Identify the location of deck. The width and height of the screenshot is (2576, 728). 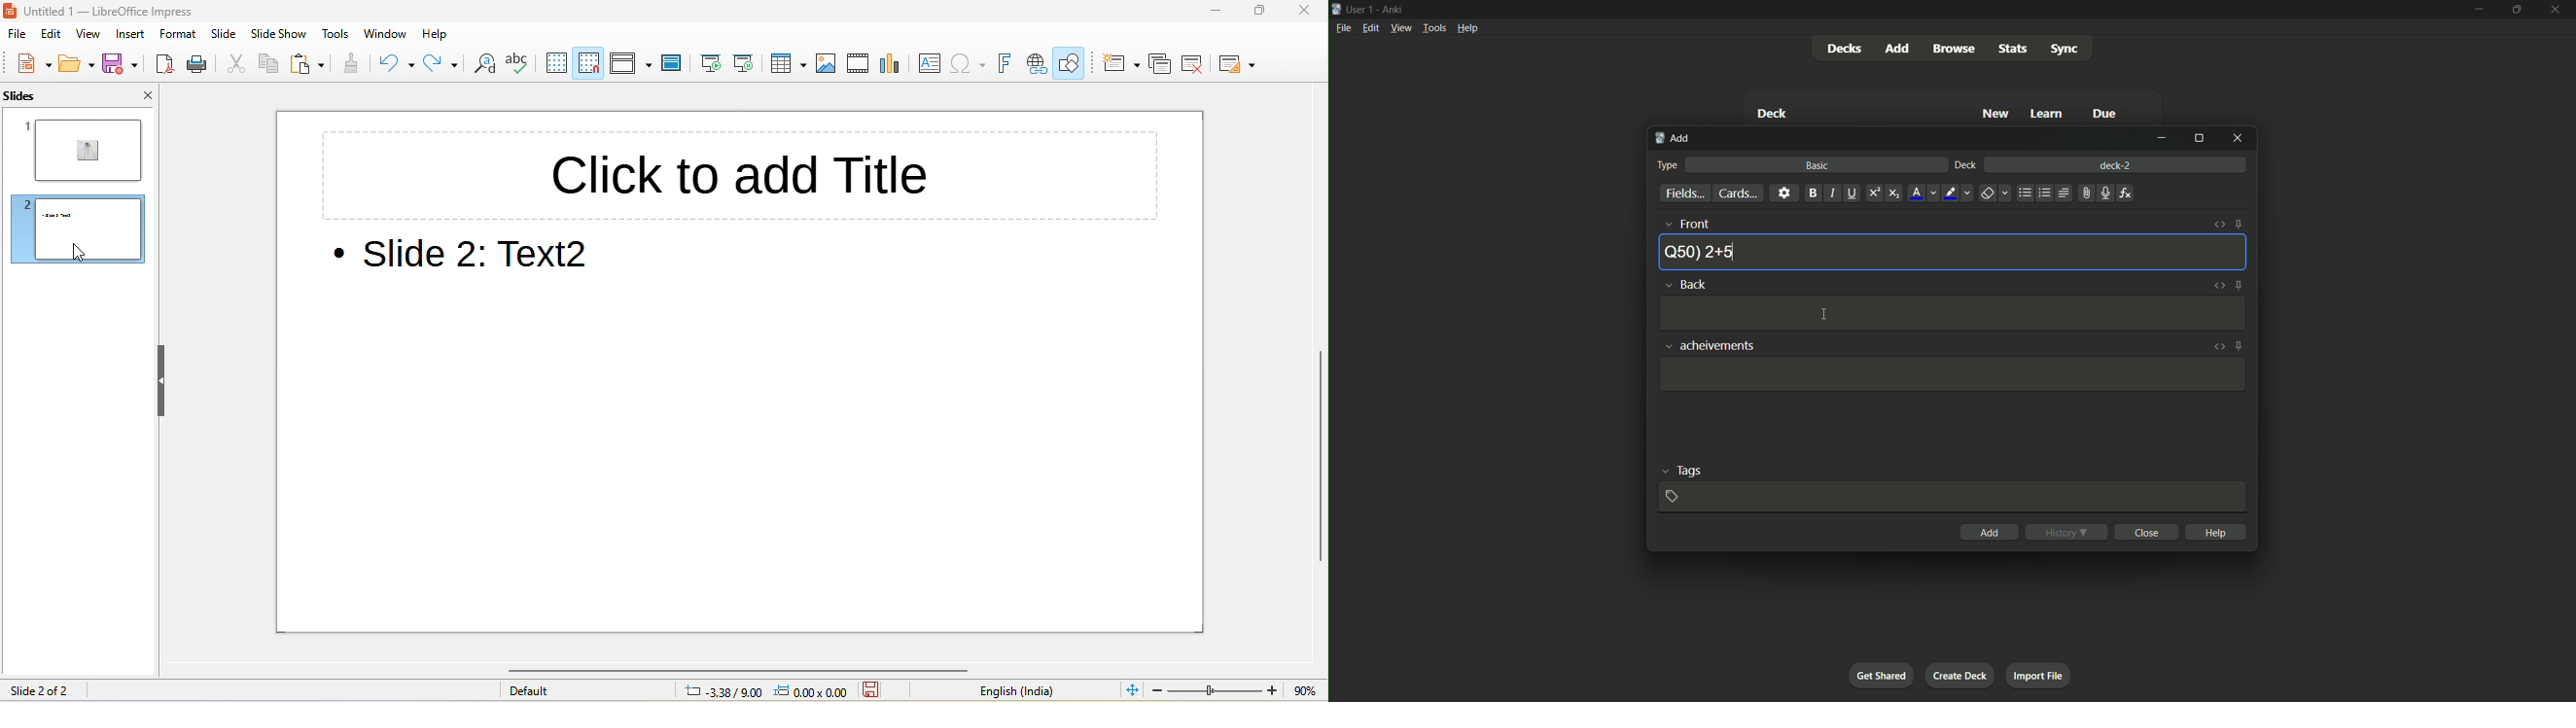
(1965, 166).